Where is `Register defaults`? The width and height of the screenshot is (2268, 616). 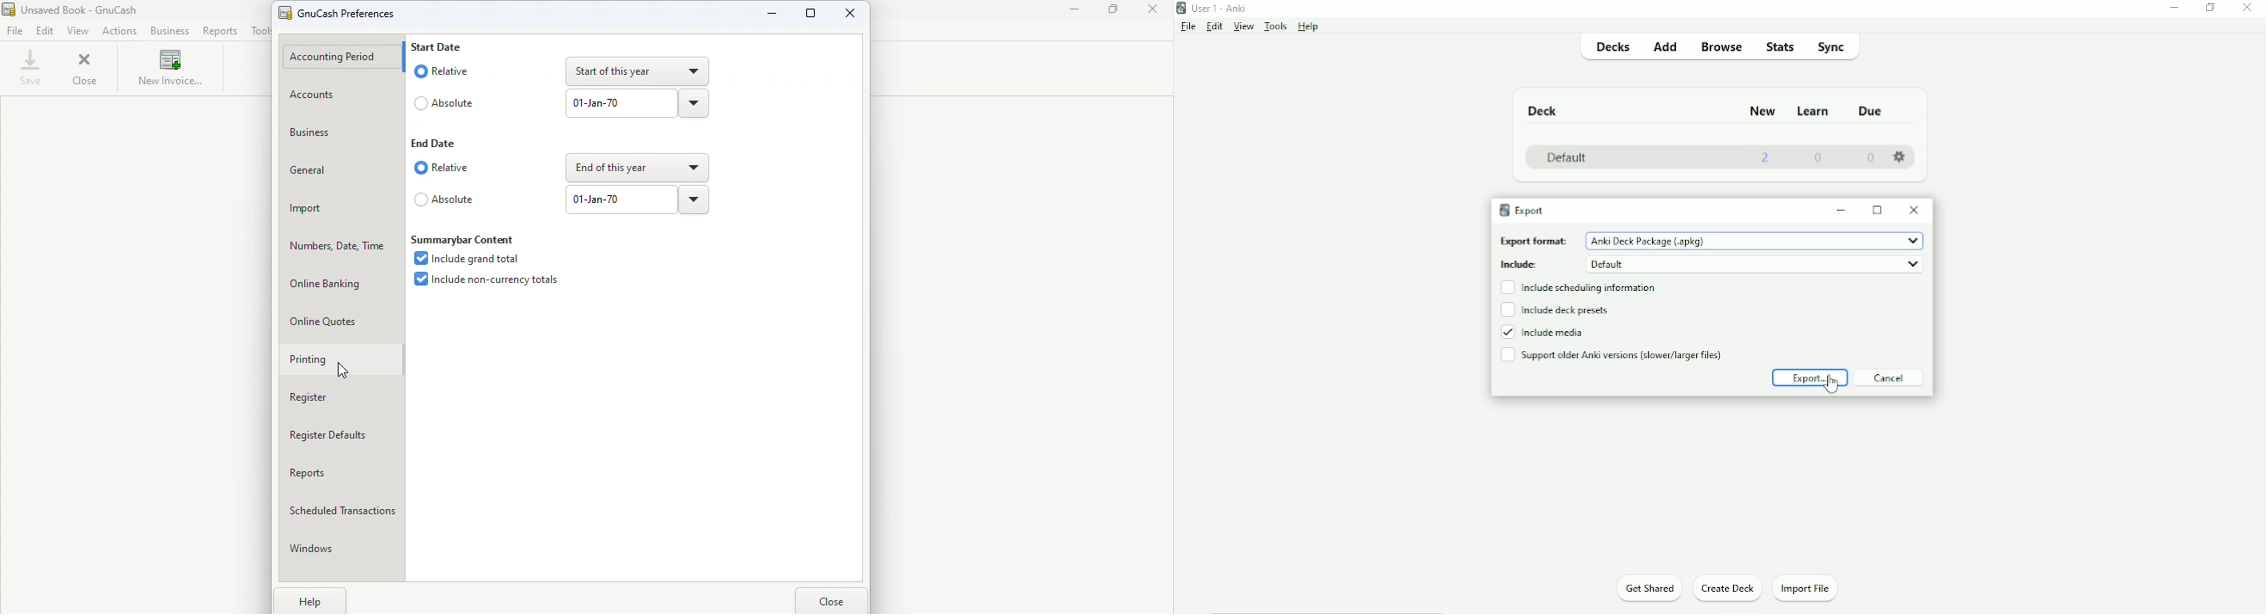
Register defaults is located at coordinates (341, 436).